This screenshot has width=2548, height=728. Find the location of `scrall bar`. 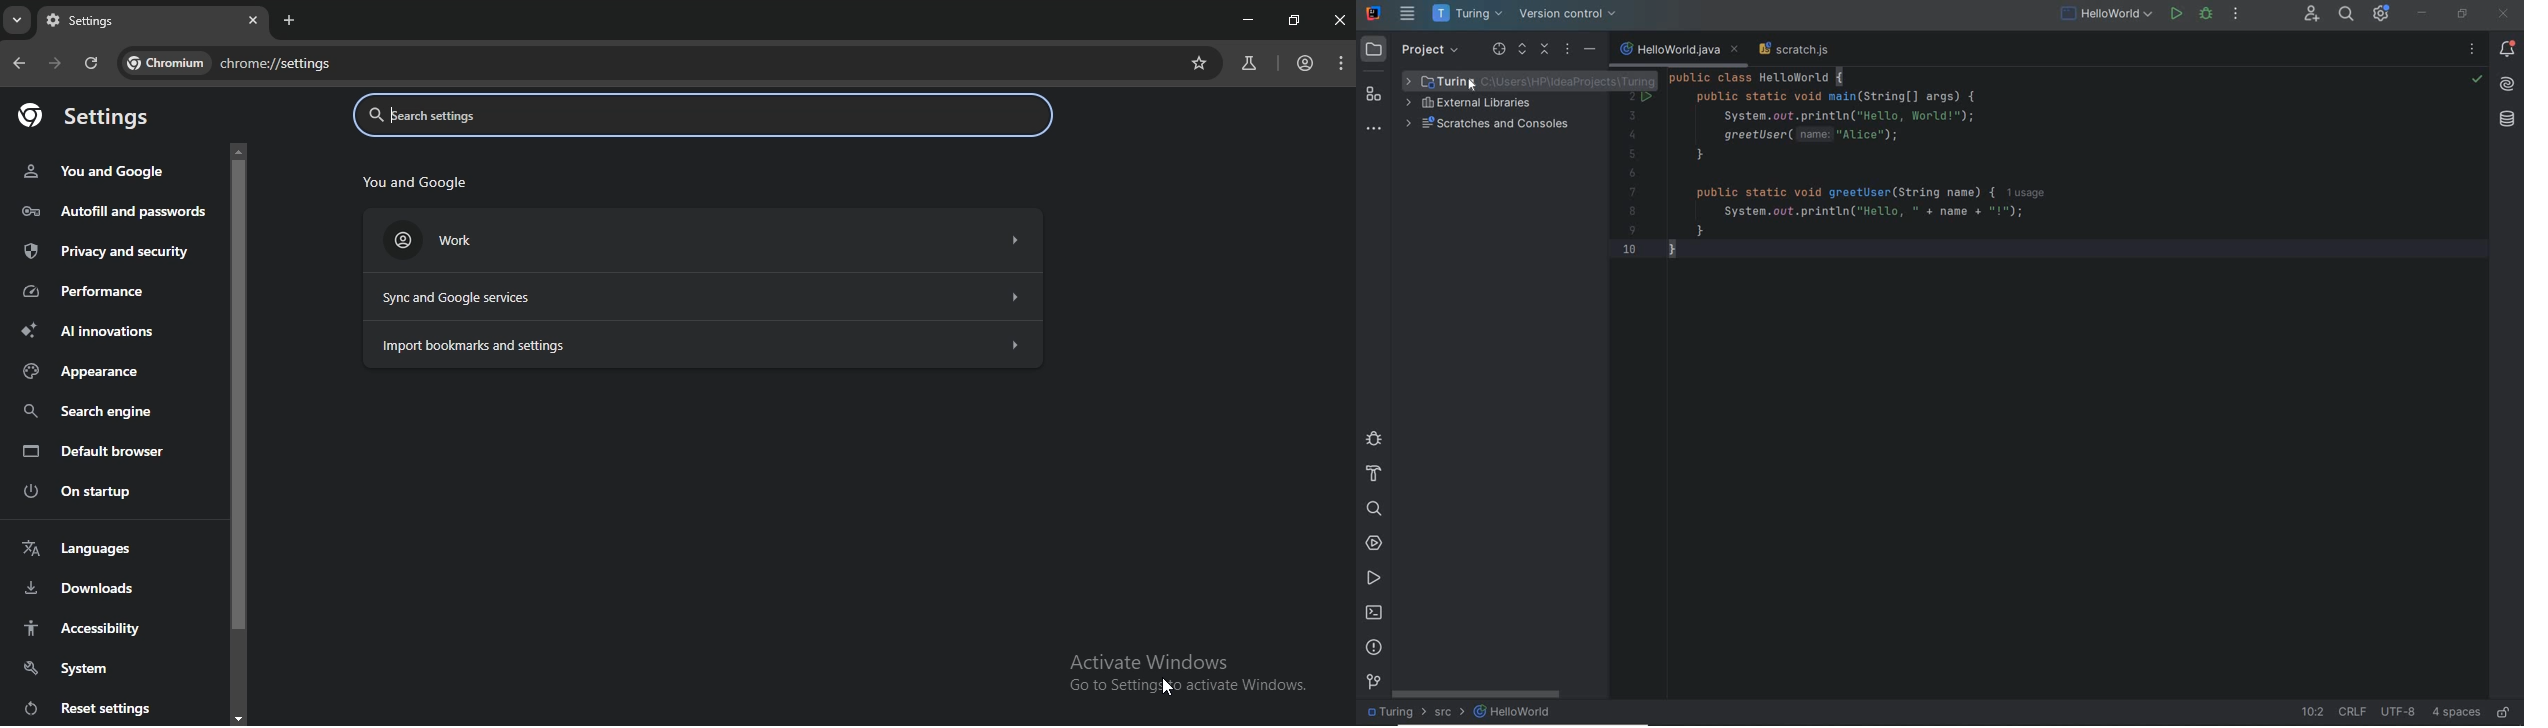

scrall bar is located at coordinates (239, 431).